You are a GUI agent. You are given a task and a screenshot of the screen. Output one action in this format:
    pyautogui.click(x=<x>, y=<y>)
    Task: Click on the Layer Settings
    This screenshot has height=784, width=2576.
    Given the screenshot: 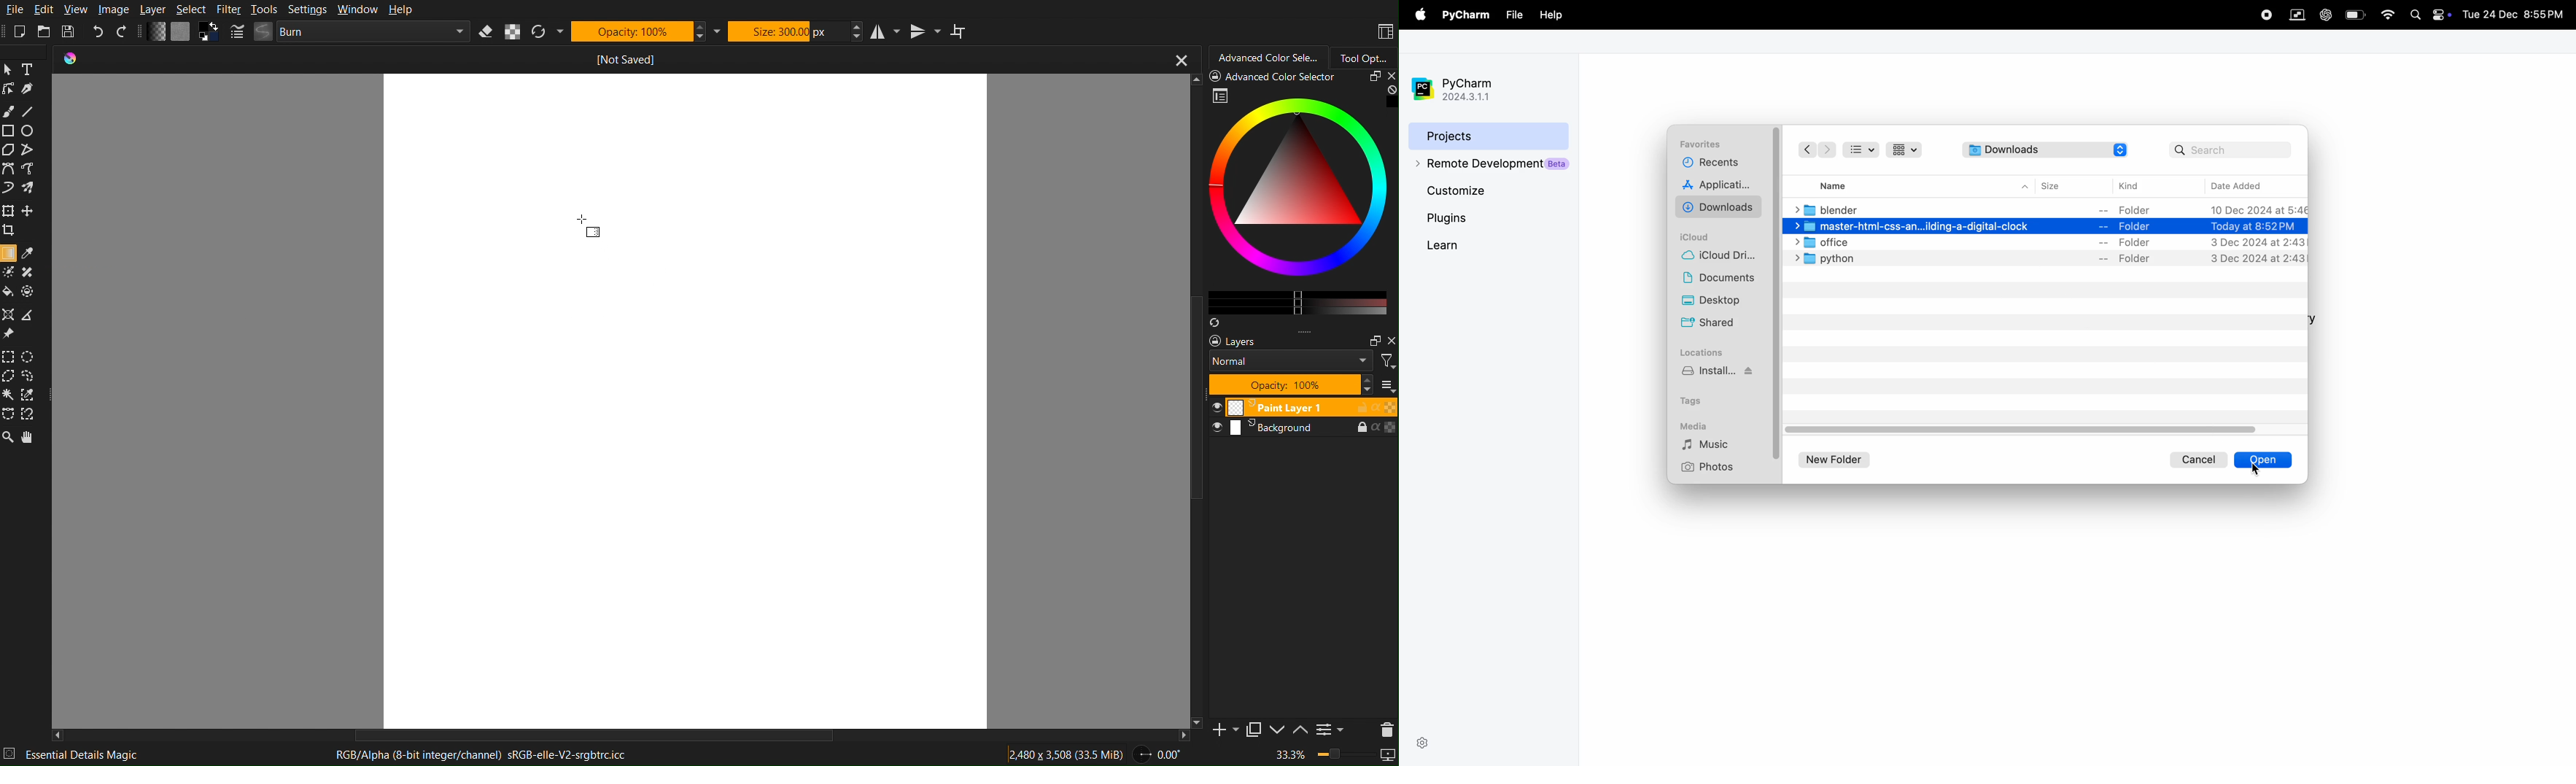 What is the action you would take?
    pyautogui.click(x=1302, y=365)
    